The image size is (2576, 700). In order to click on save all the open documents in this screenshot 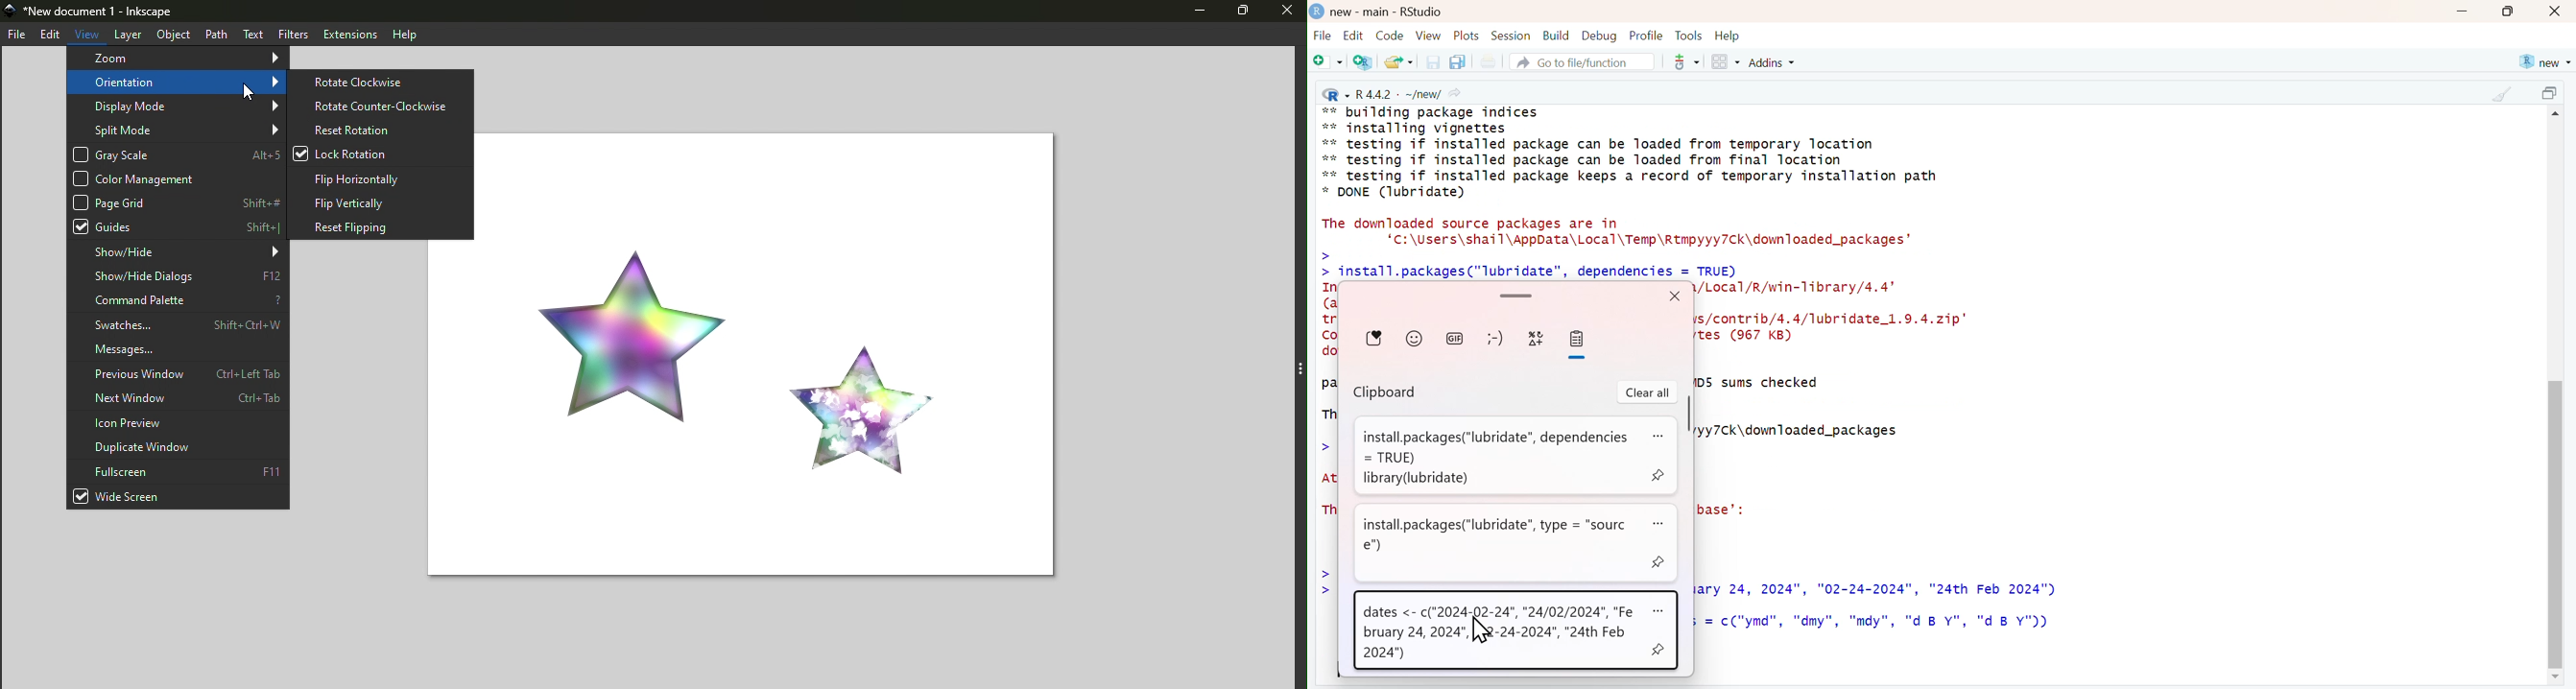, I will do `click(1457, 61)`.